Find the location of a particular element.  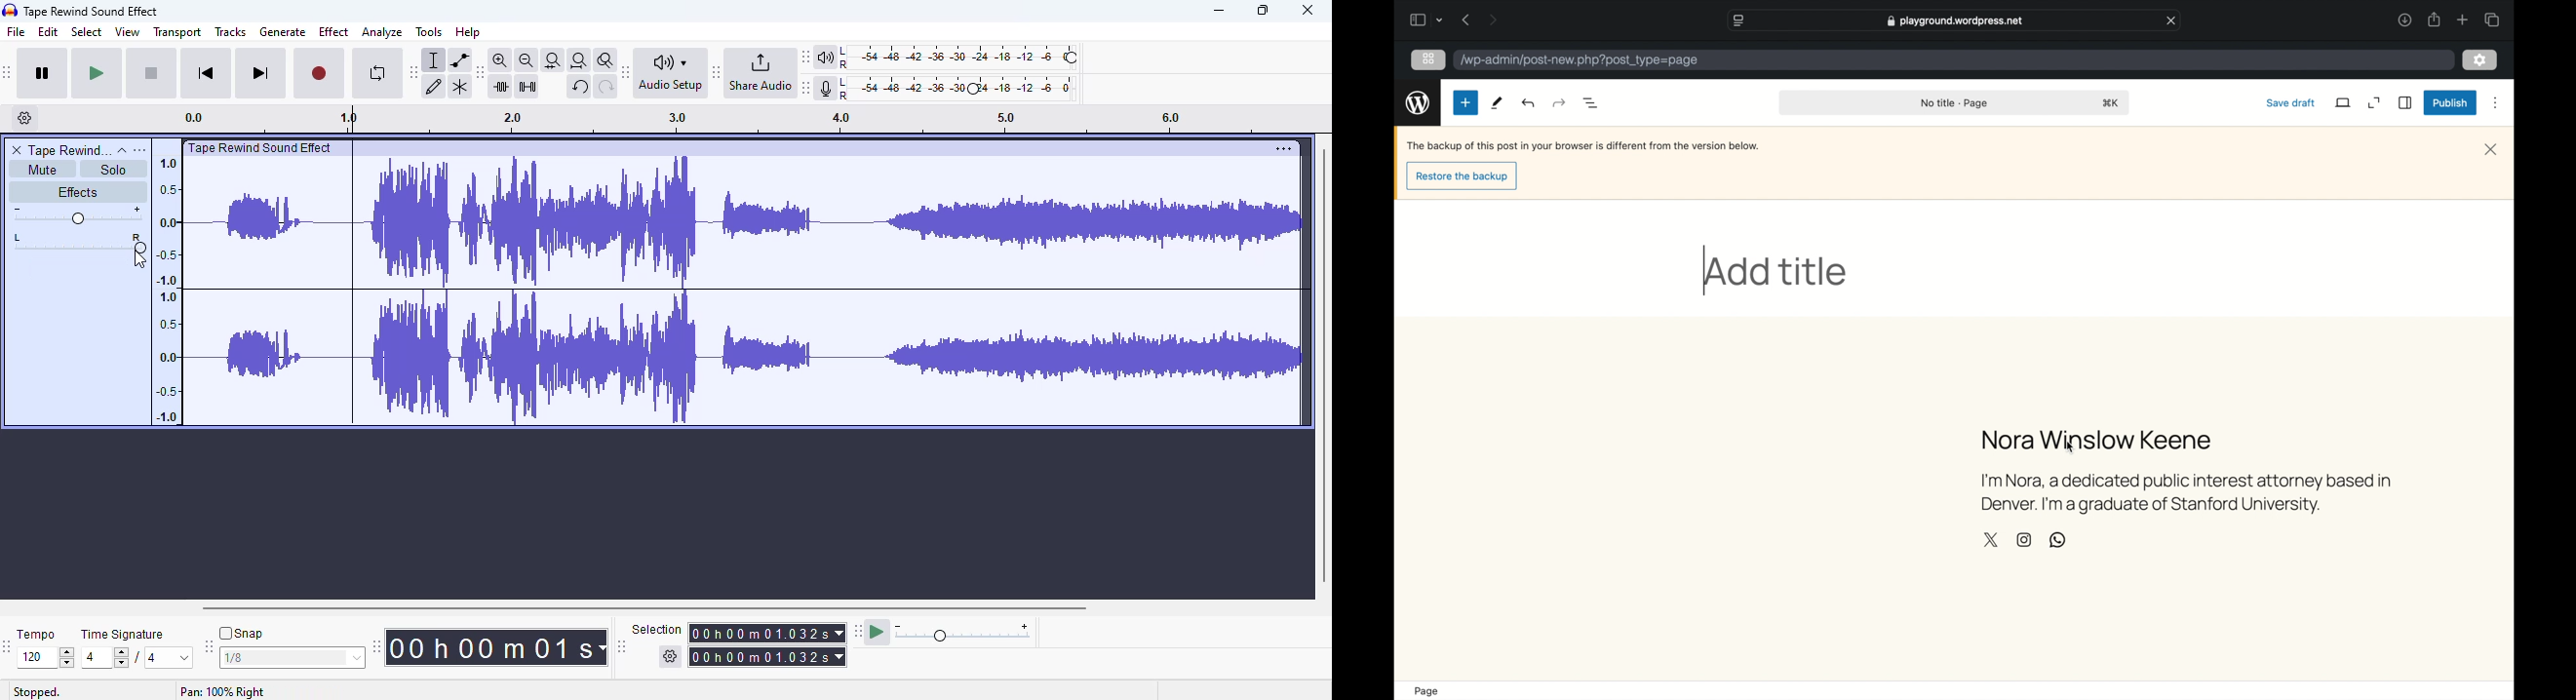

save draft is located at coordinates (2291, 102).